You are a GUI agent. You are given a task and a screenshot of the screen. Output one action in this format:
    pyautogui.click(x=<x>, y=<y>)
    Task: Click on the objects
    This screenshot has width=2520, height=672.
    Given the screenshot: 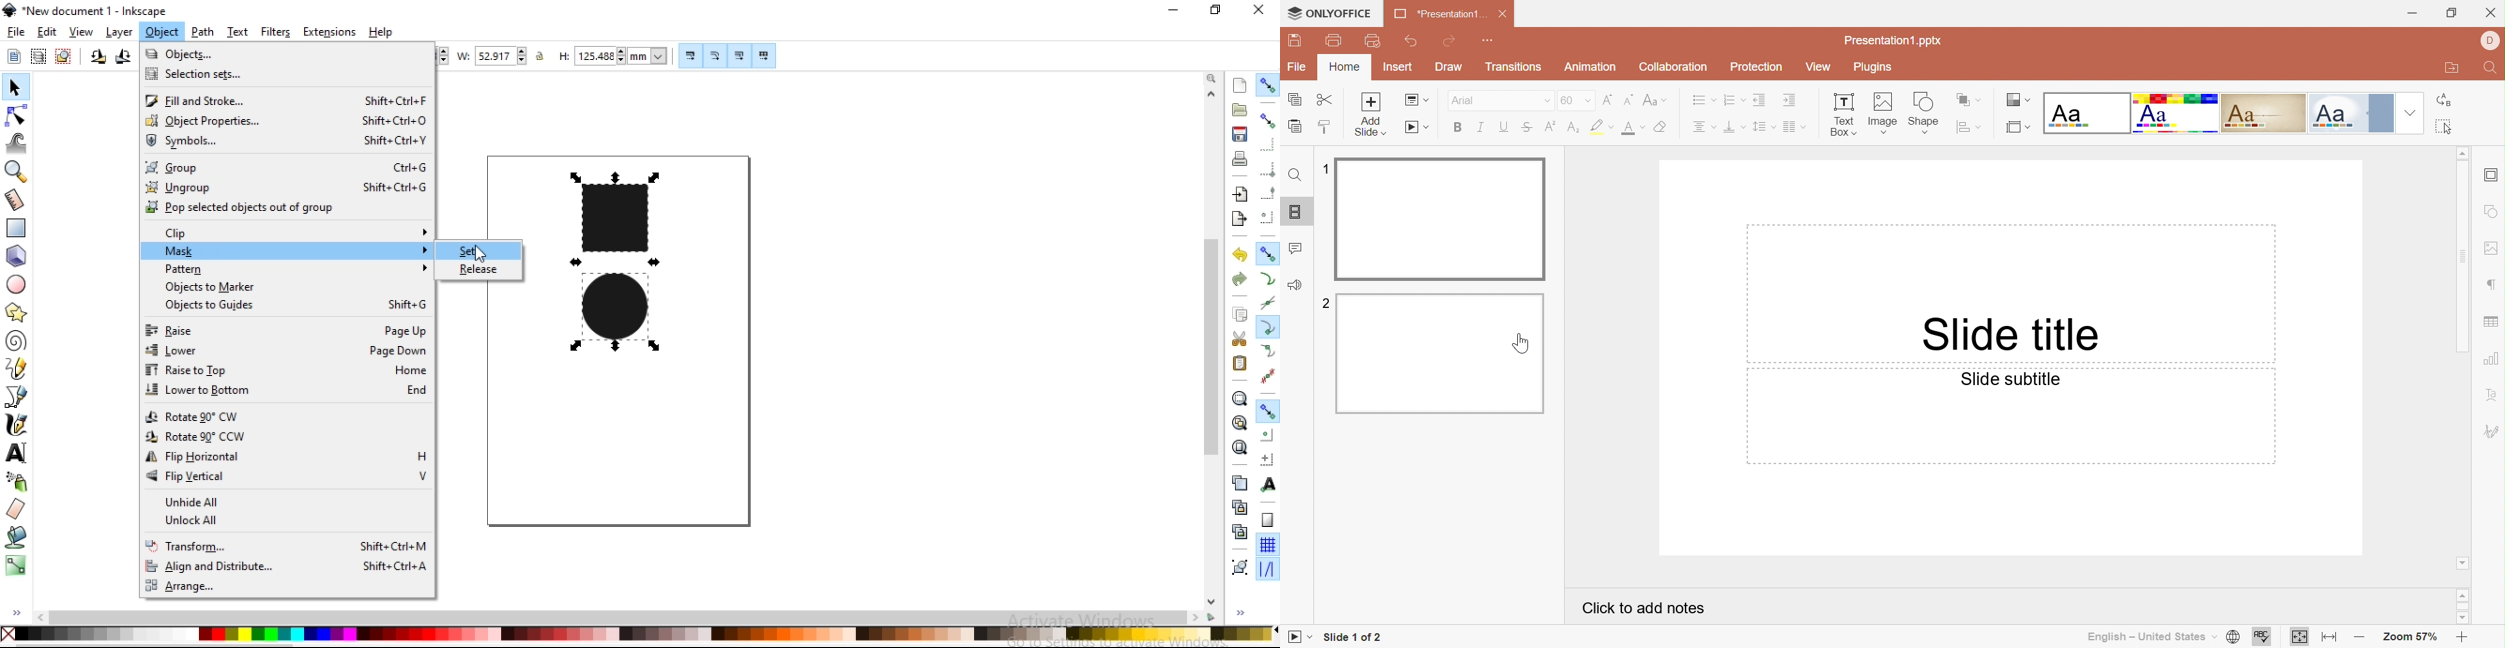 What is the action you would take?
    pyautogui.click(x=275, y=54)
    